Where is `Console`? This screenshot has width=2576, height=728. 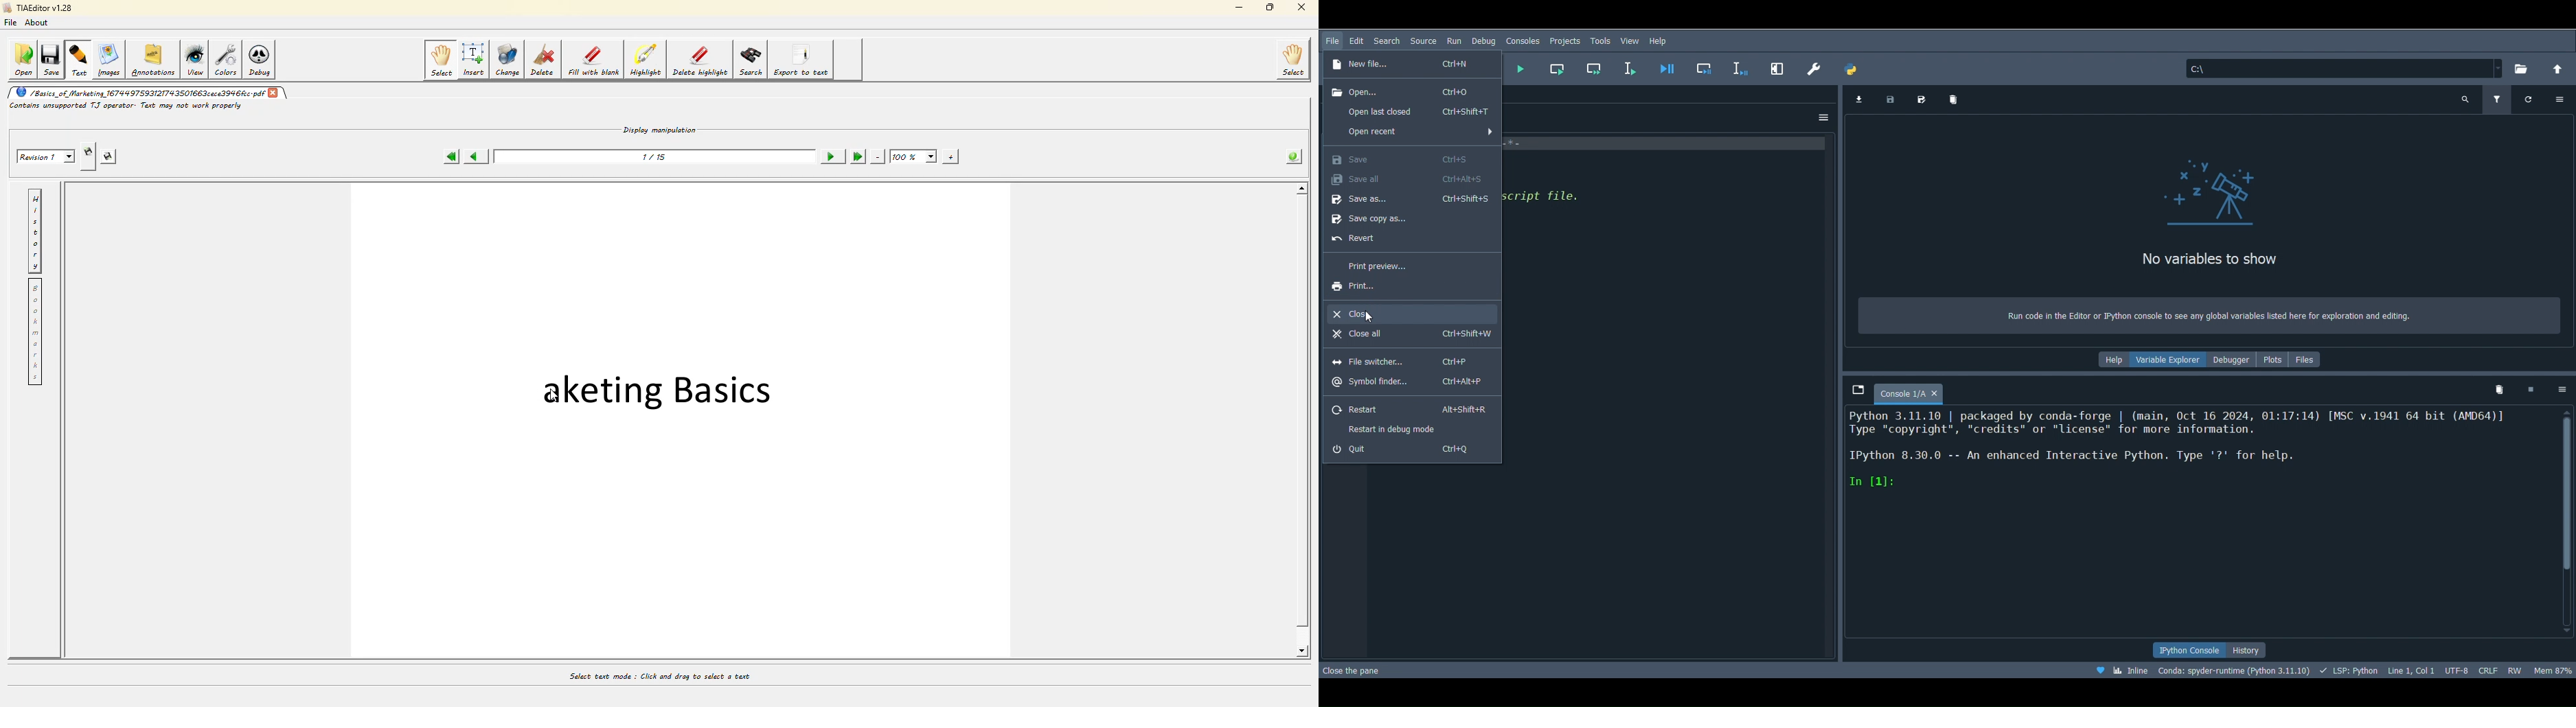 Console is located at coordinates (2199, 520).